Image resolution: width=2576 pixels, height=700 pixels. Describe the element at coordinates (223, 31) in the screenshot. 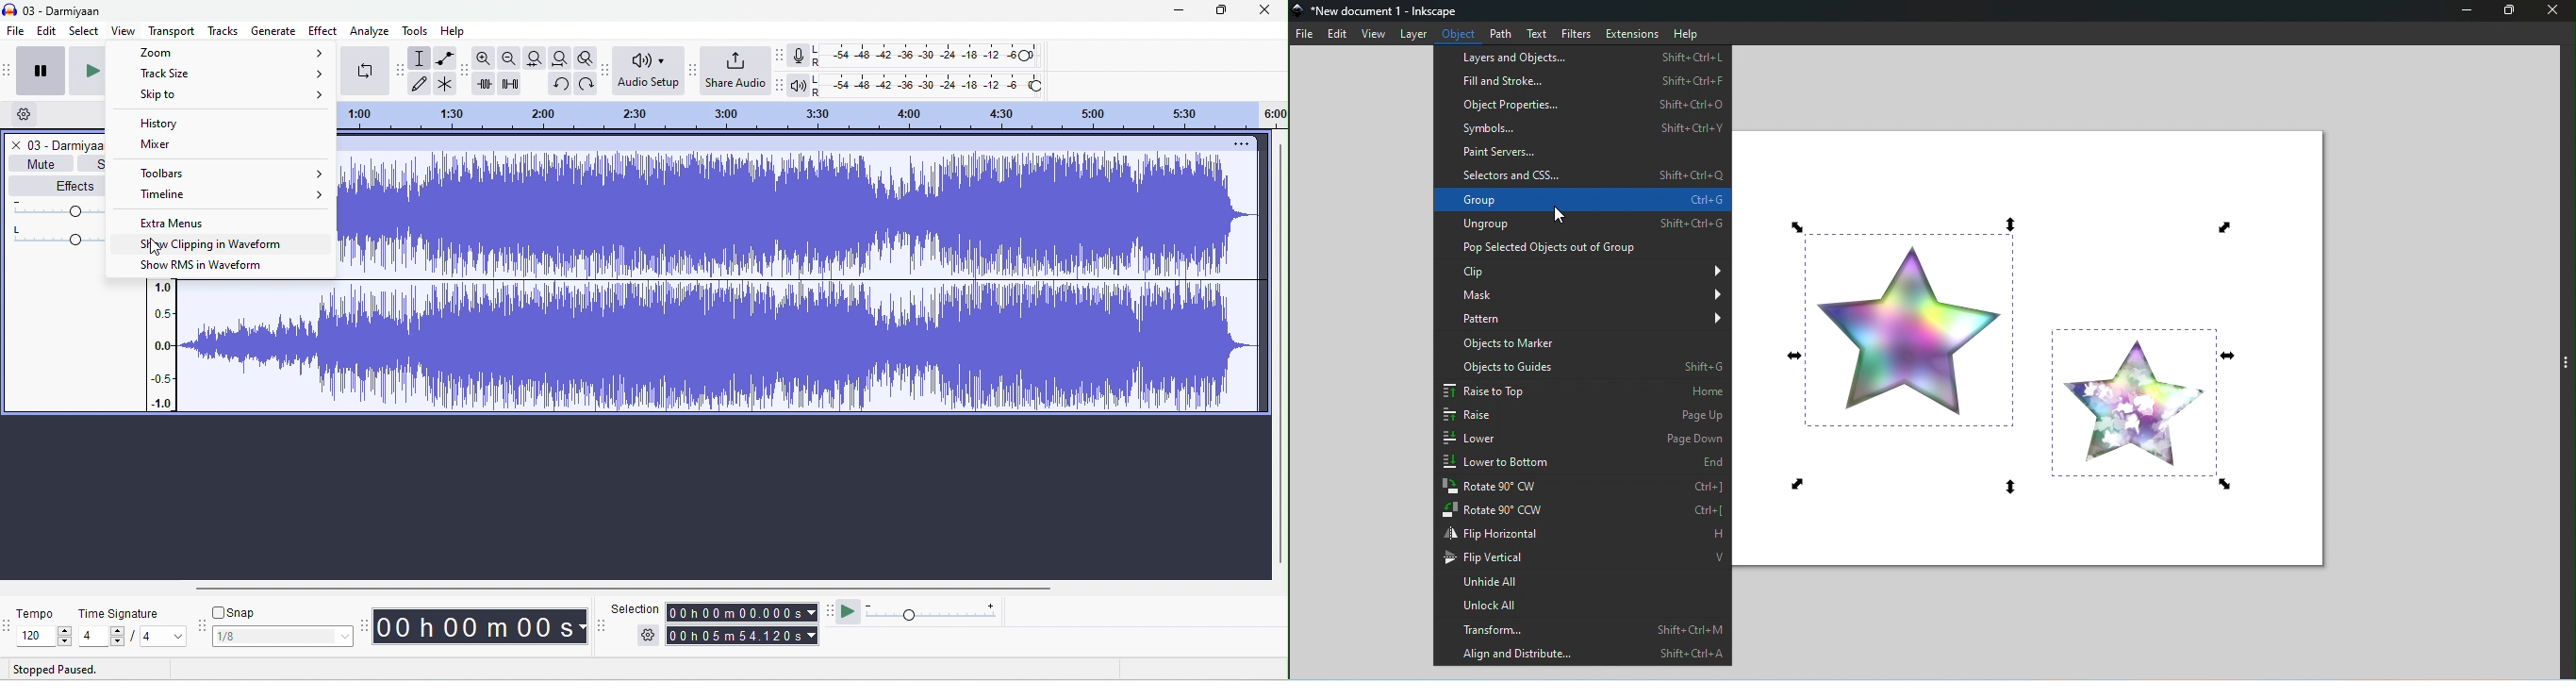

I see `tracks` at that location.